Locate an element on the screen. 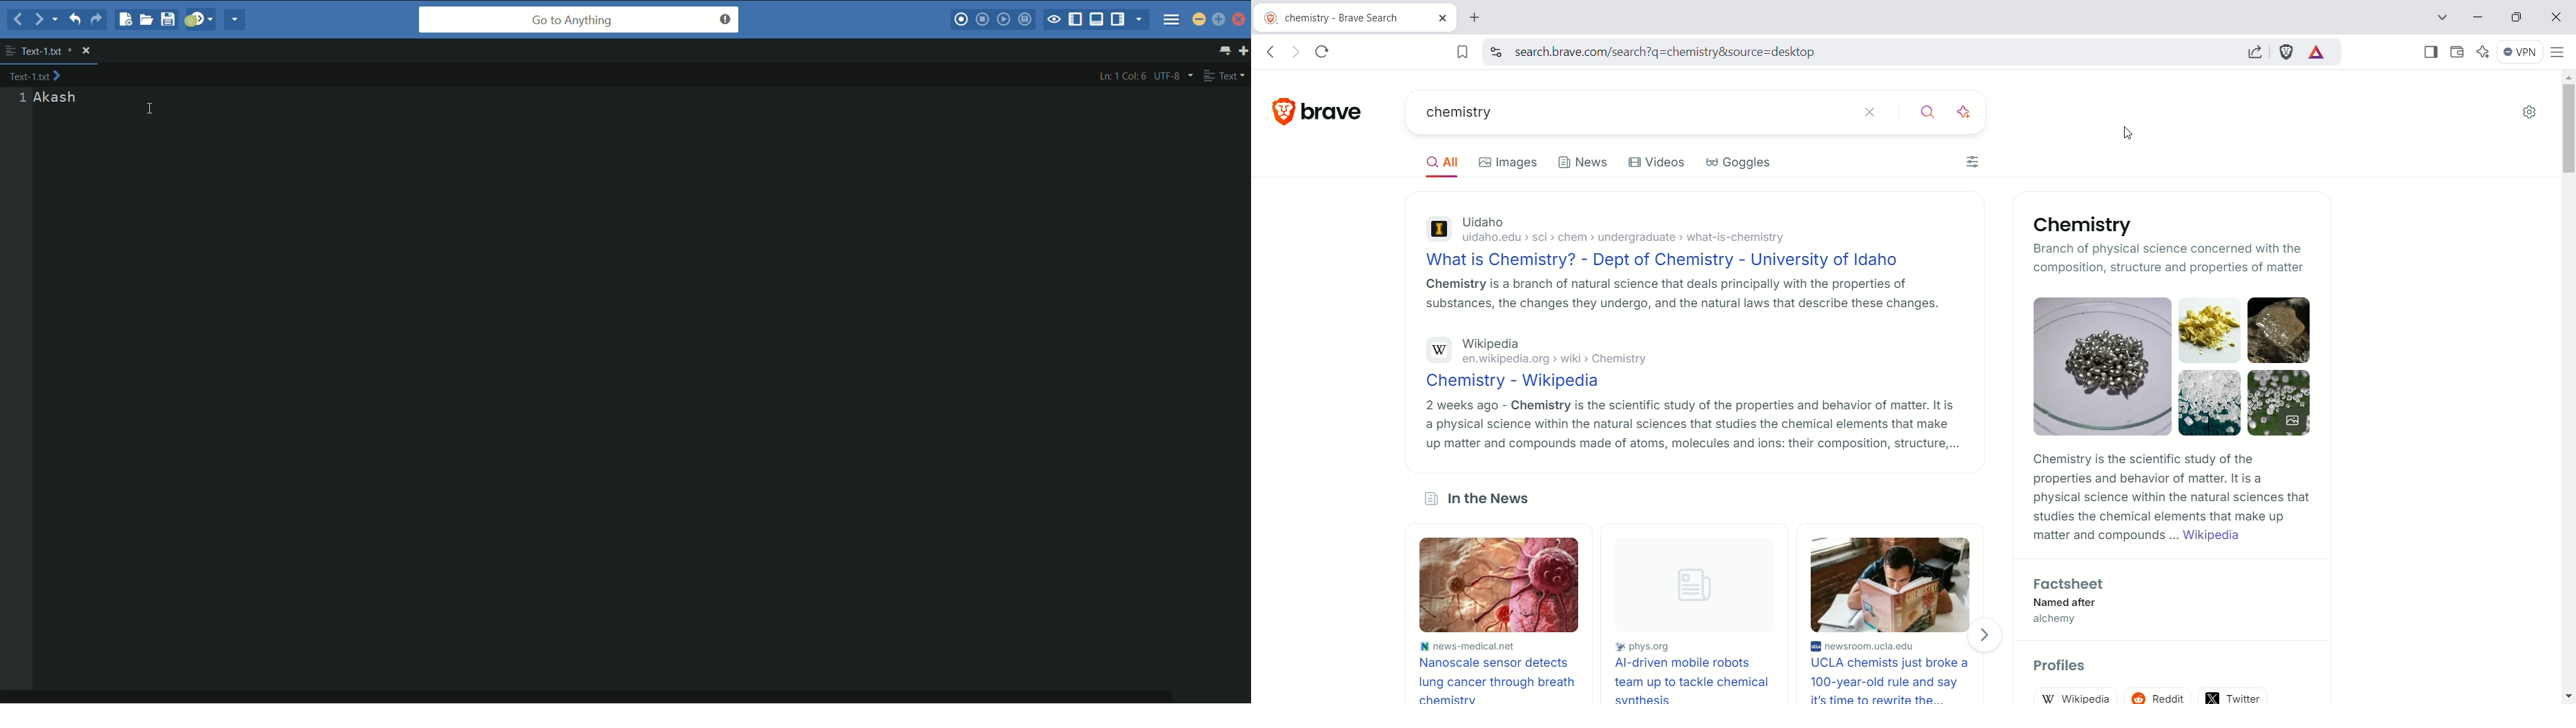 The height and width of the screenshot is (728, 2576). new tab is located at coordinates (1243, 50).